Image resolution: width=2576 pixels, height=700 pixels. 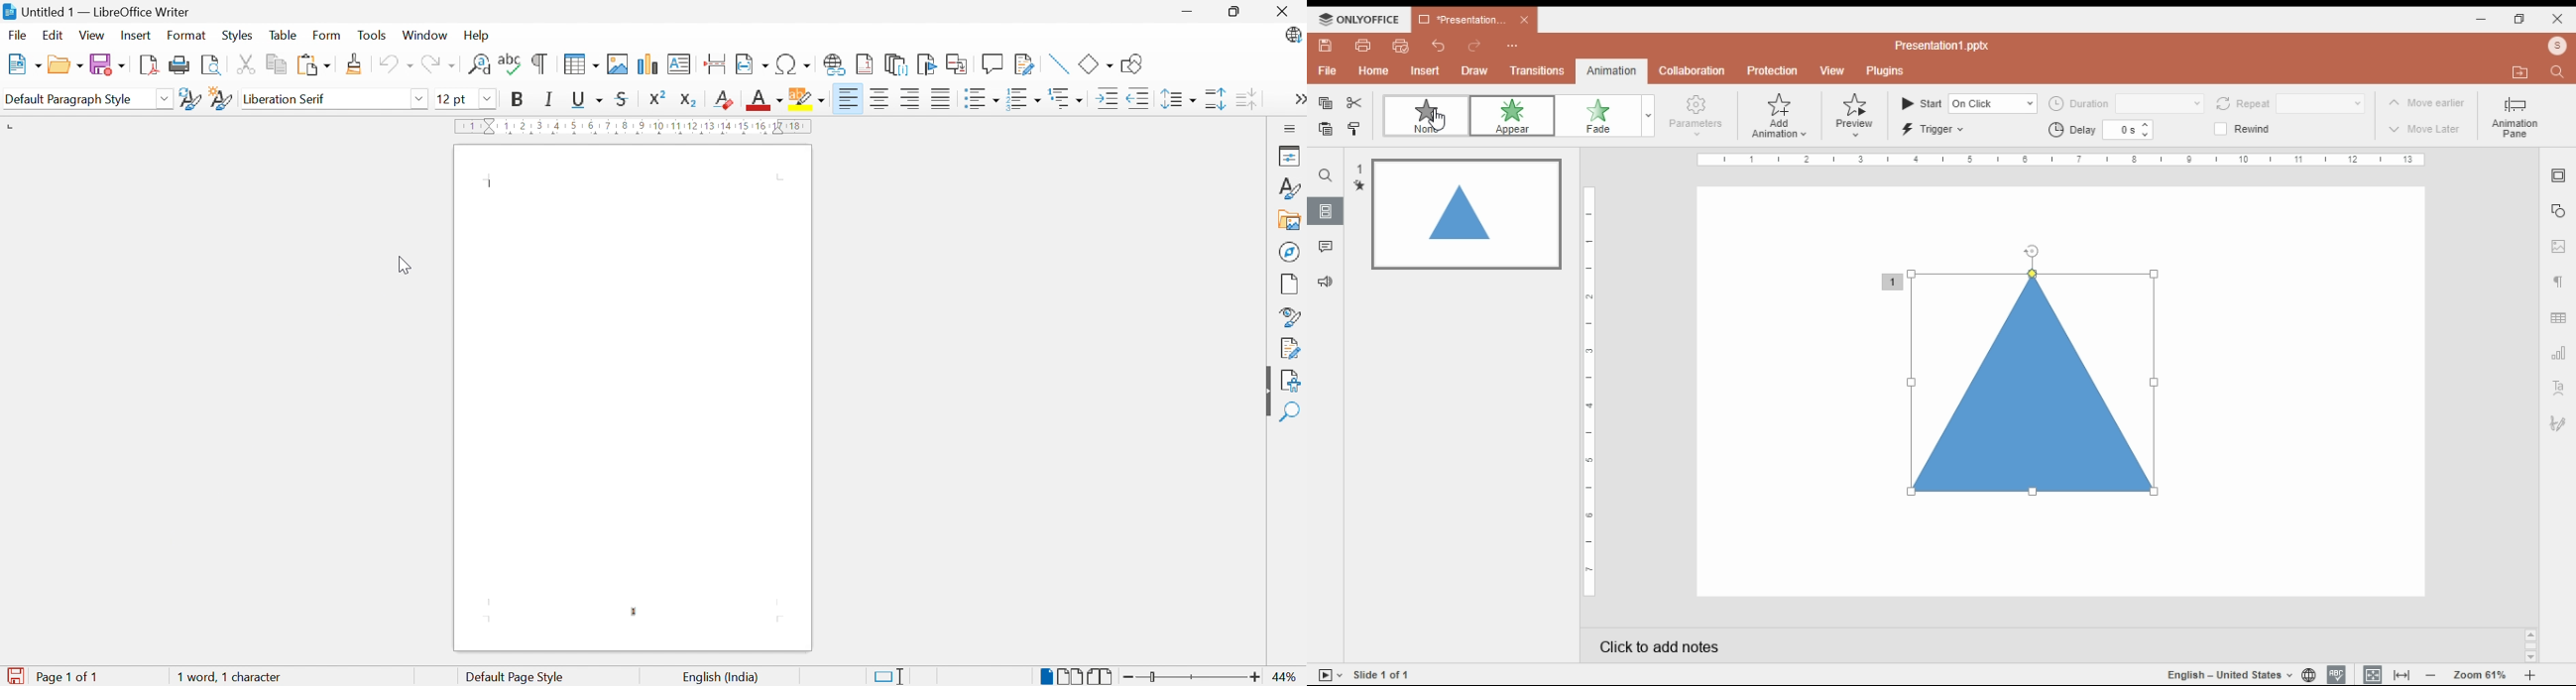 I want to click on pointer cursor, so click(x=142, y=36).